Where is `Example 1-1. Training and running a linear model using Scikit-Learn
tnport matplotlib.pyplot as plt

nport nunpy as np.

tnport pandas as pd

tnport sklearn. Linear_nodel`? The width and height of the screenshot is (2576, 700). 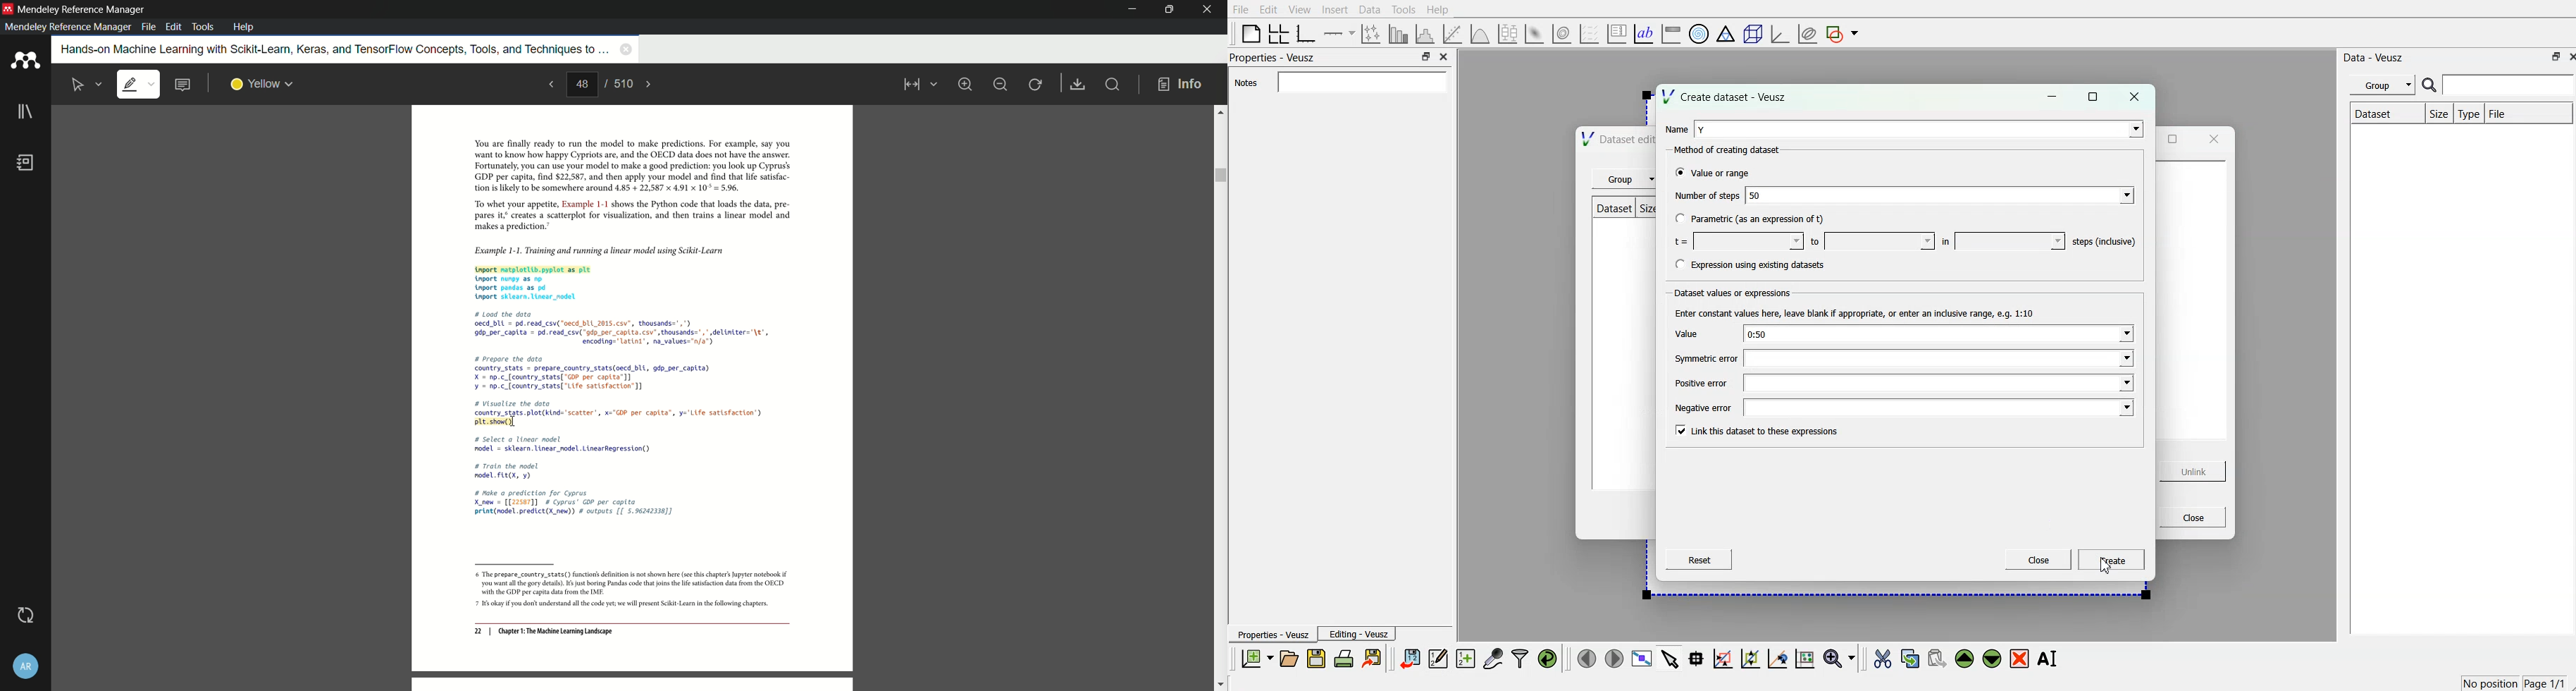 Example 1-1. Training and running a linear model using Scikit-Learn
tnport matplotlib.pyplot as plt

nport nunpy as np.

tnport pandas as pd

tnport sklearn. Linear_nodel is located at coordinates (624, 271).